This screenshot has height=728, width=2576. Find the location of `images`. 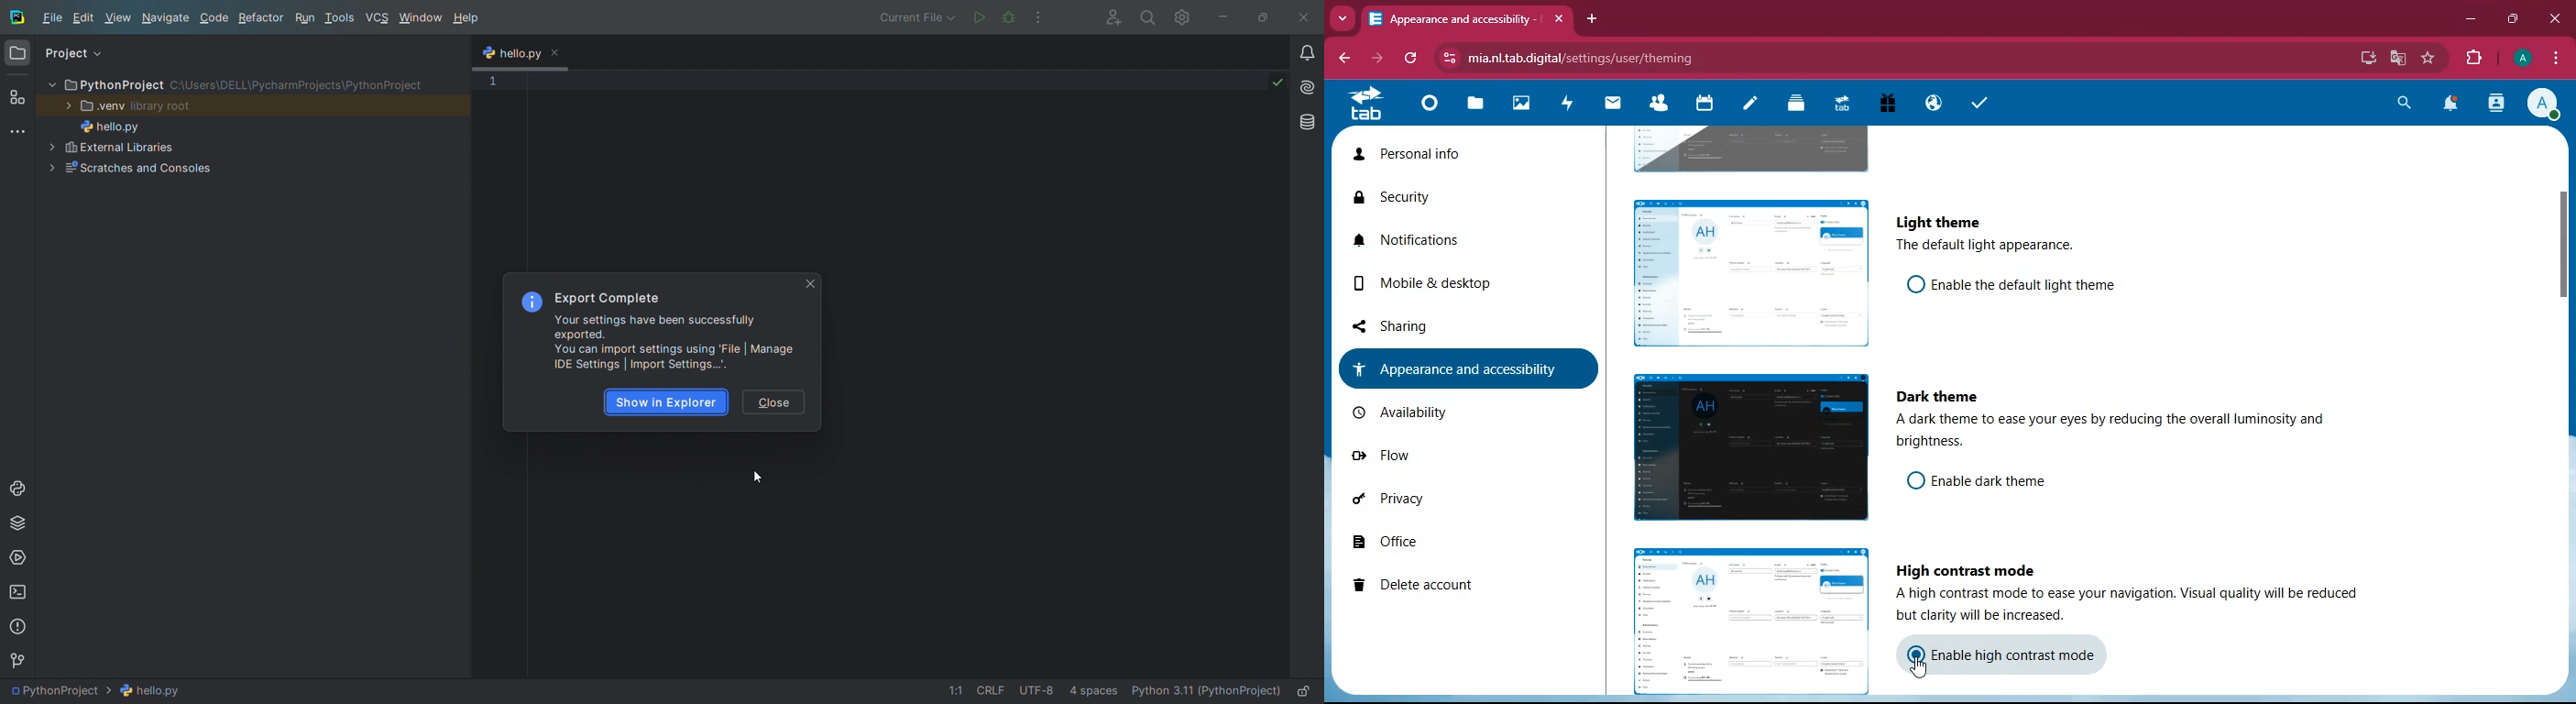

images is located at coordinates (1518, 104).